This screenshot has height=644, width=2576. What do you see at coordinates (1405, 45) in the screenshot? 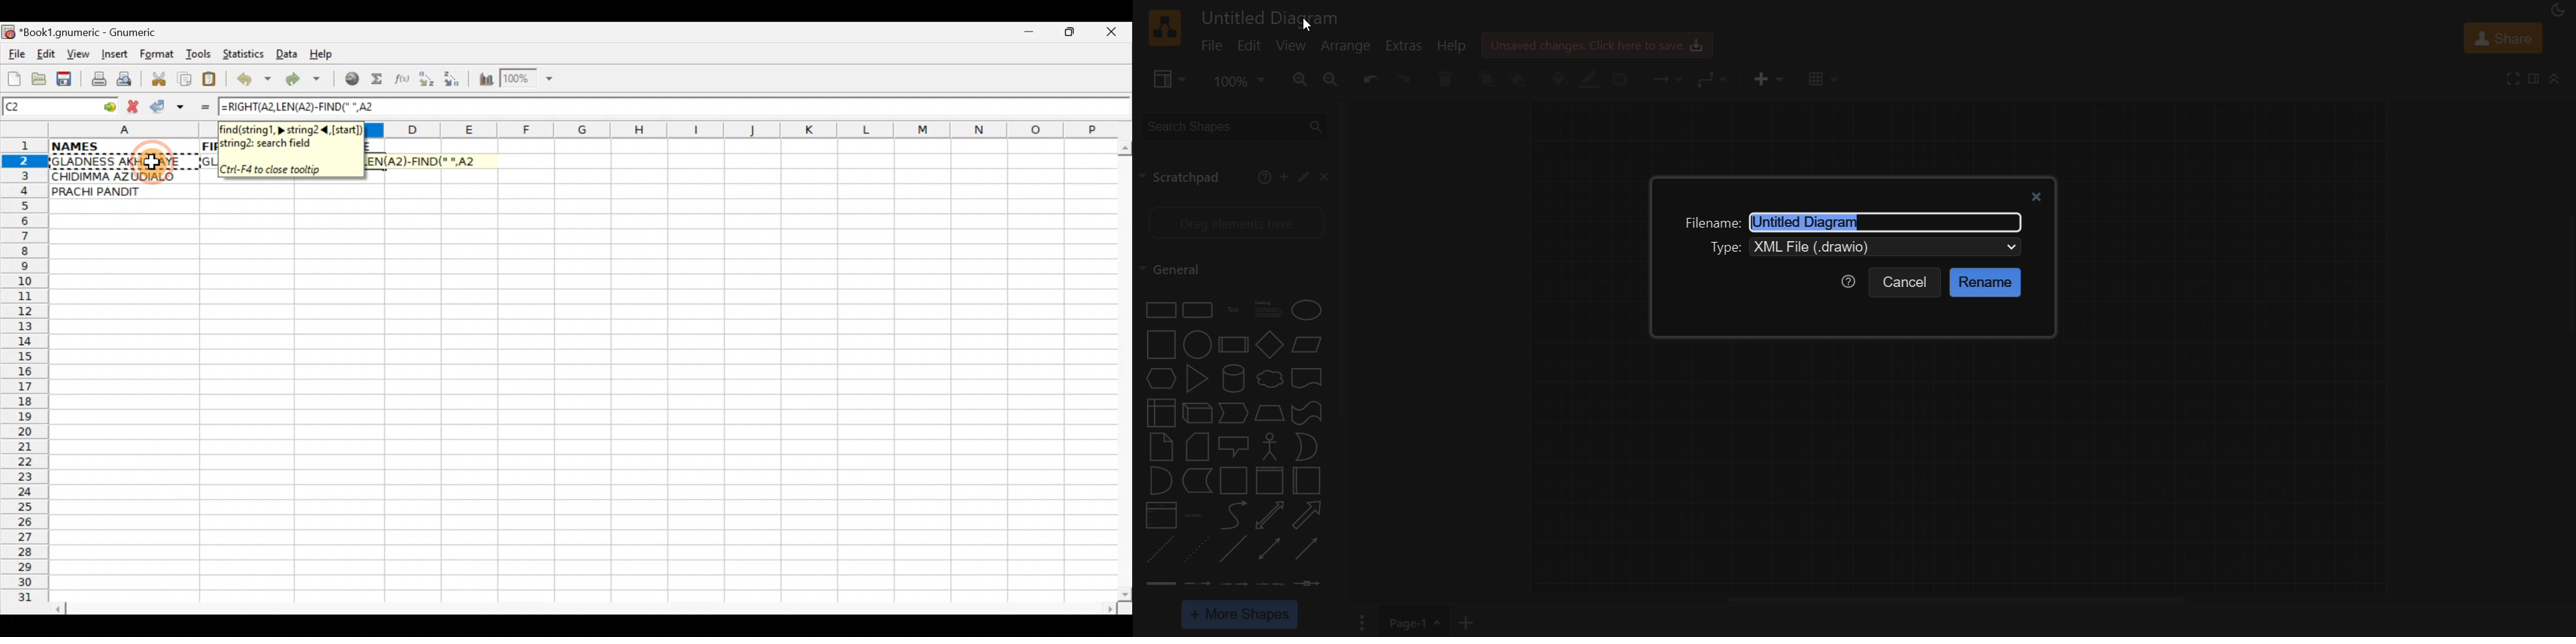
I see `extras` at bounding box center [1405, 45].